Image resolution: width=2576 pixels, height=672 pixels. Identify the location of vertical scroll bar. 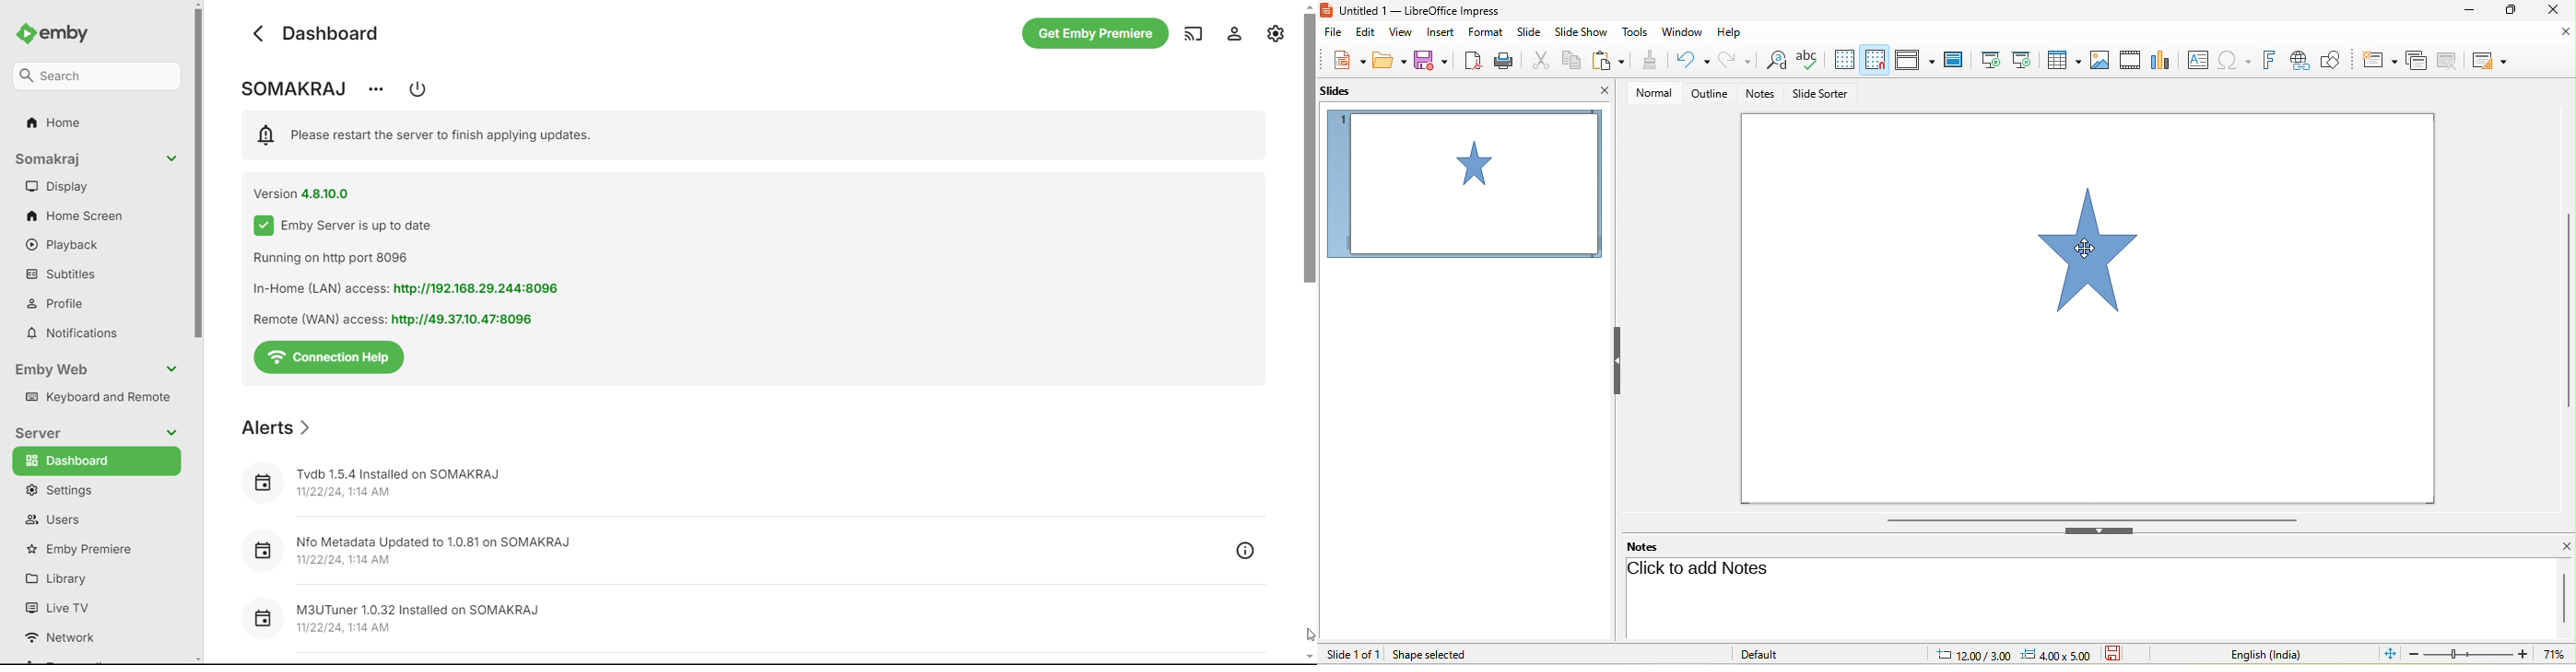
(2565, 598).